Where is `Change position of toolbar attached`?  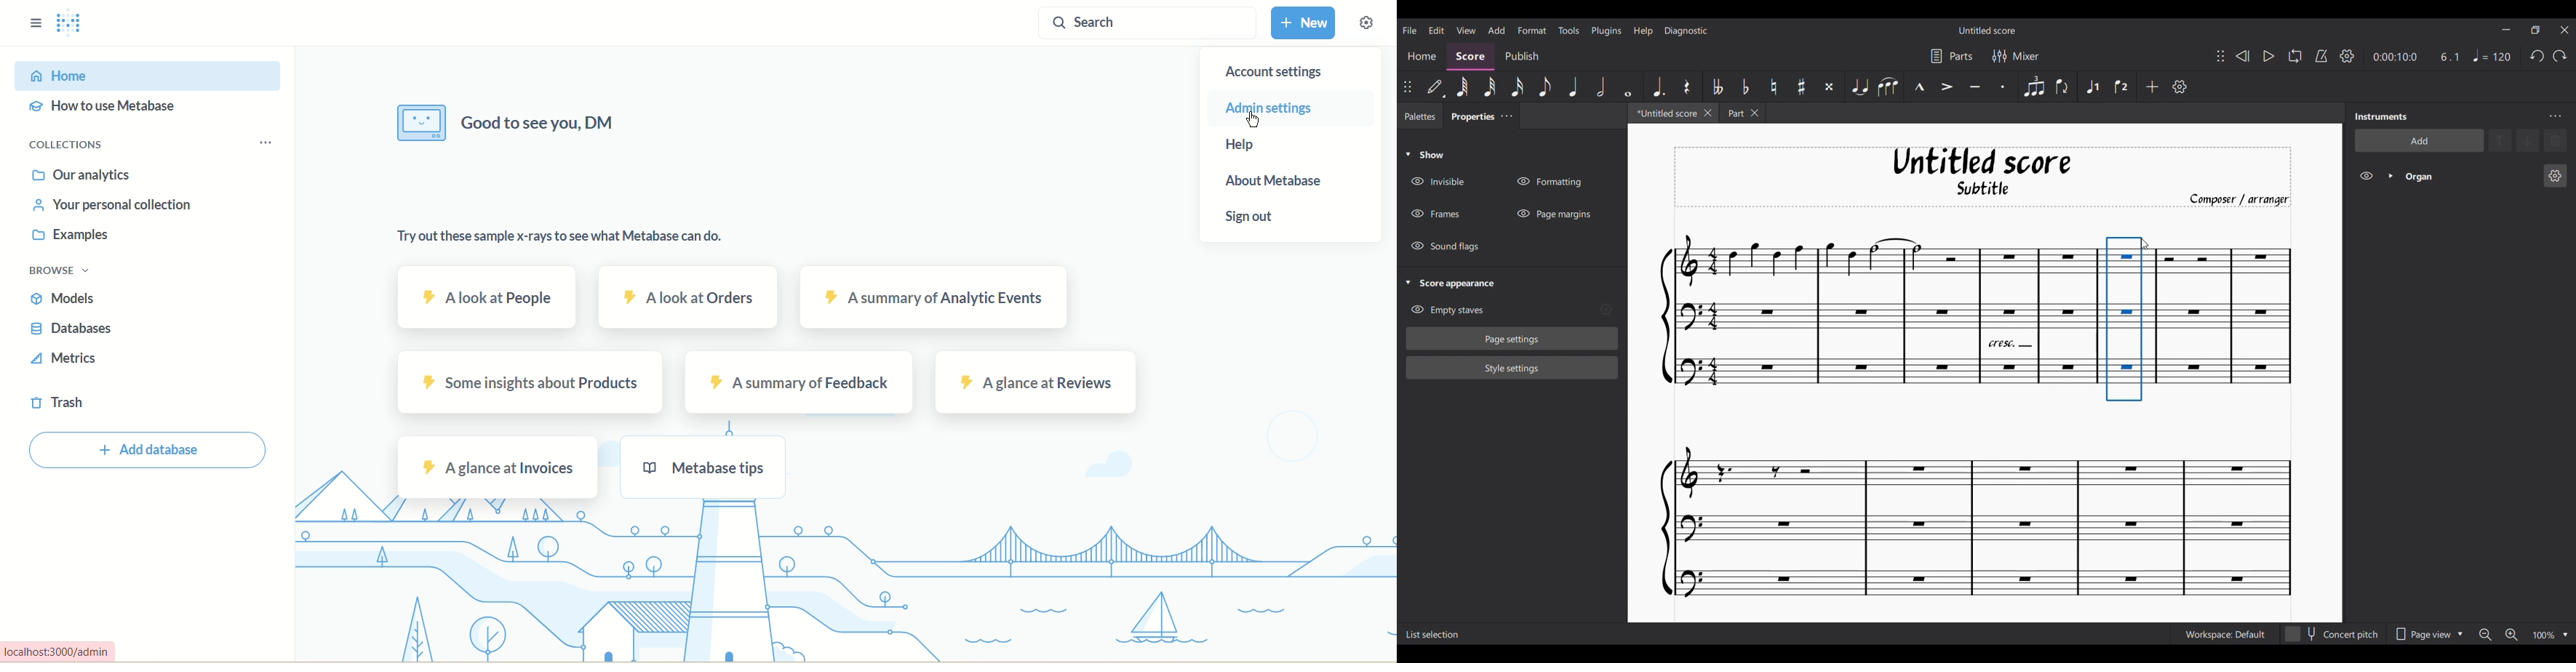 Change position of toolbar attached is located at coordinates (1407, 87).